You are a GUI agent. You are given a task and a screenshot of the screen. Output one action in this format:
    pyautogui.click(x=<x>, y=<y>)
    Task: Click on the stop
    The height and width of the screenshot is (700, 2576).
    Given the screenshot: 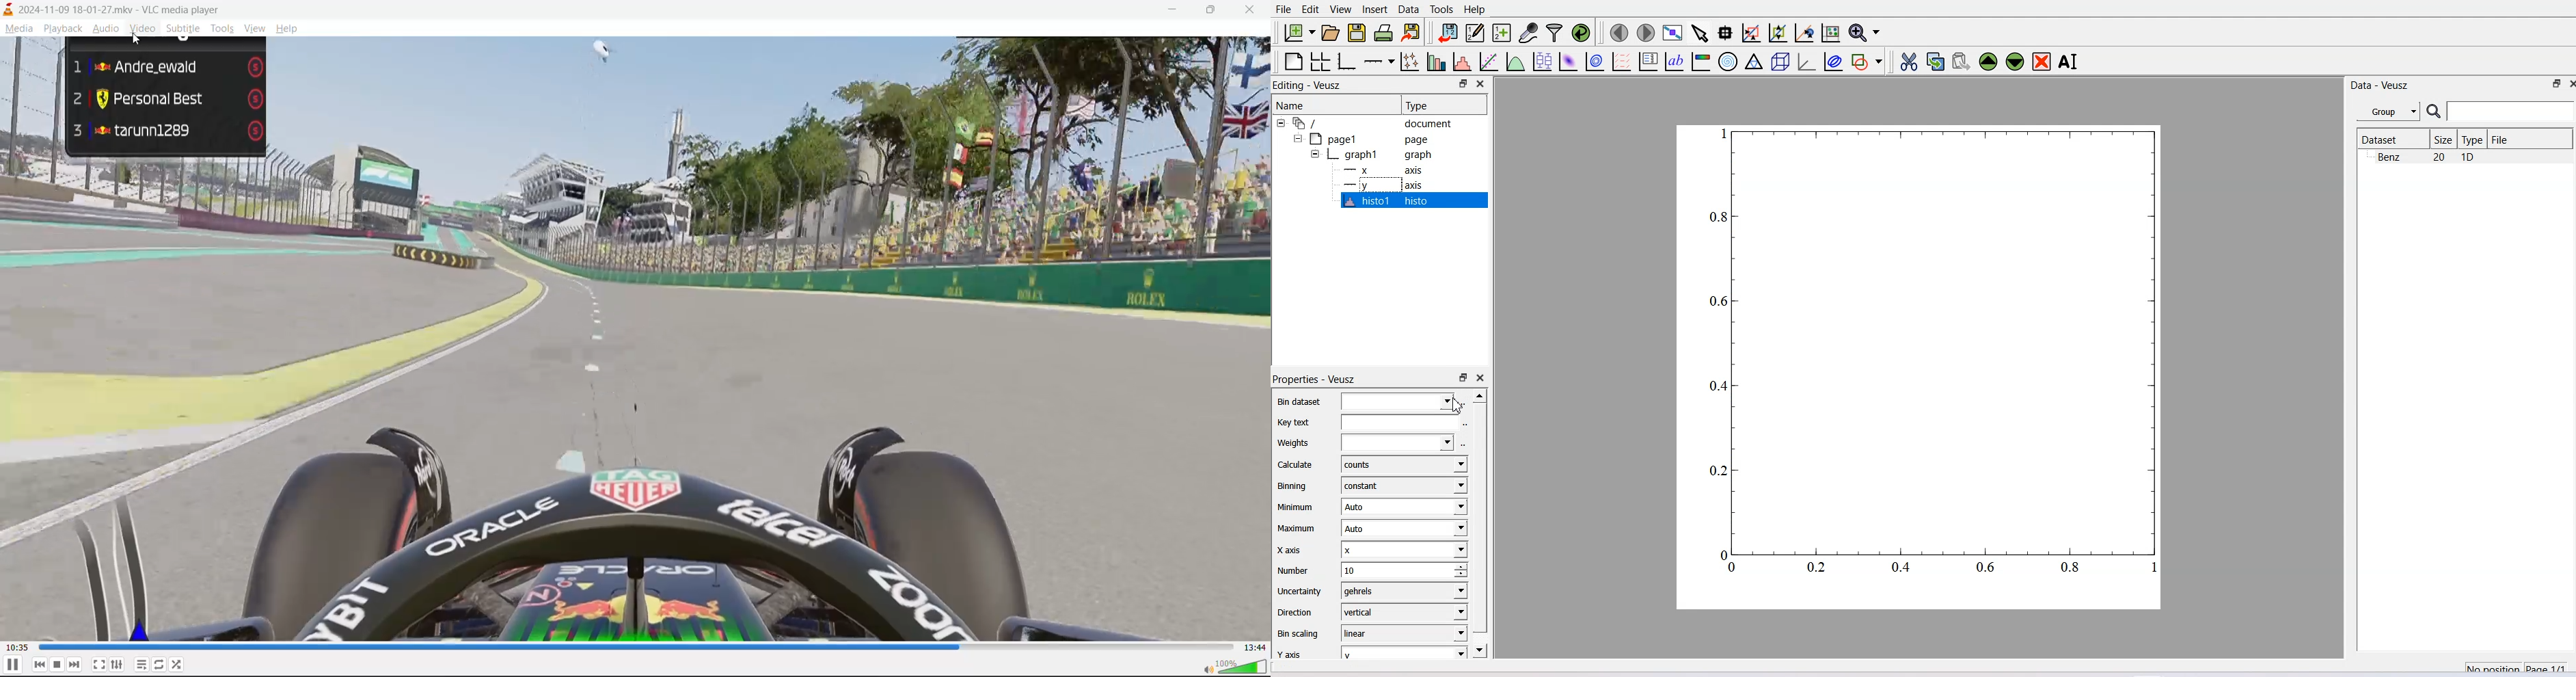 What is the action you would take?
    pyautogui.click(x=58, y=664)
    